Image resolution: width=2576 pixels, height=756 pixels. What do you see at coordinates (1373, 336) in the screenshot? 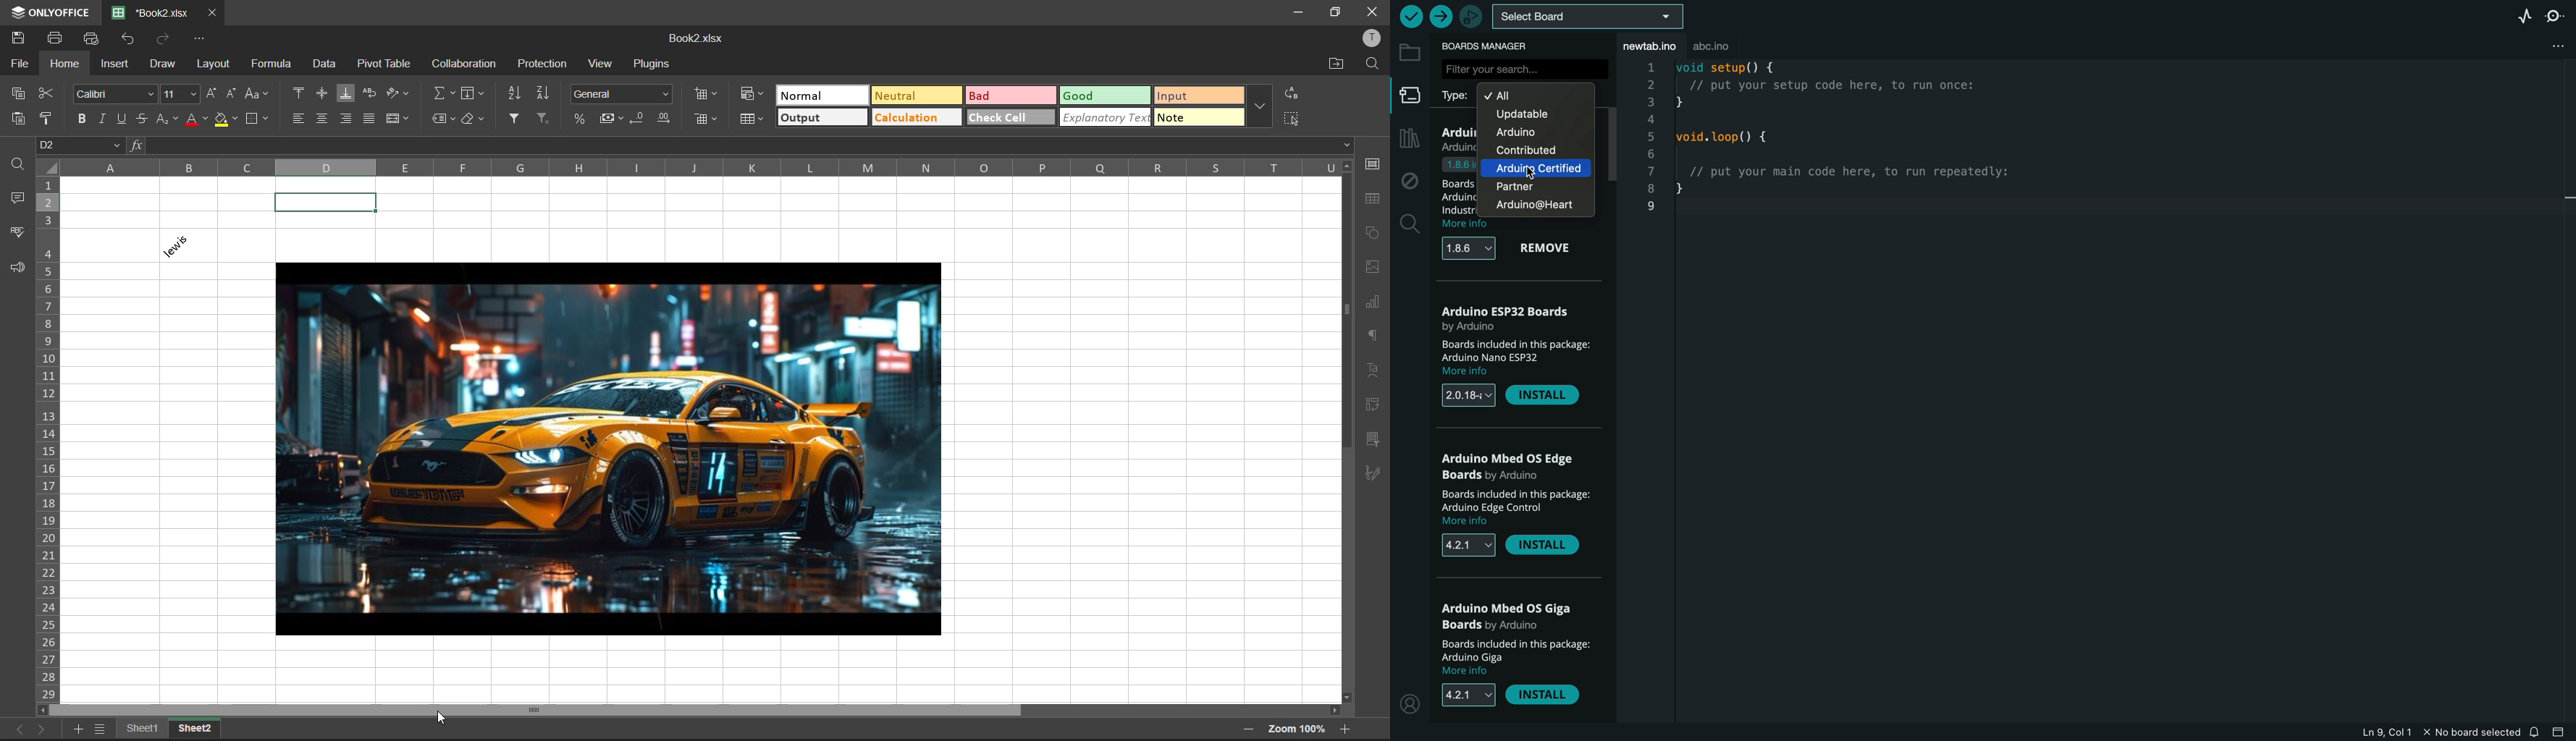
I see `paragraph` at bounding box center [1373, 336].